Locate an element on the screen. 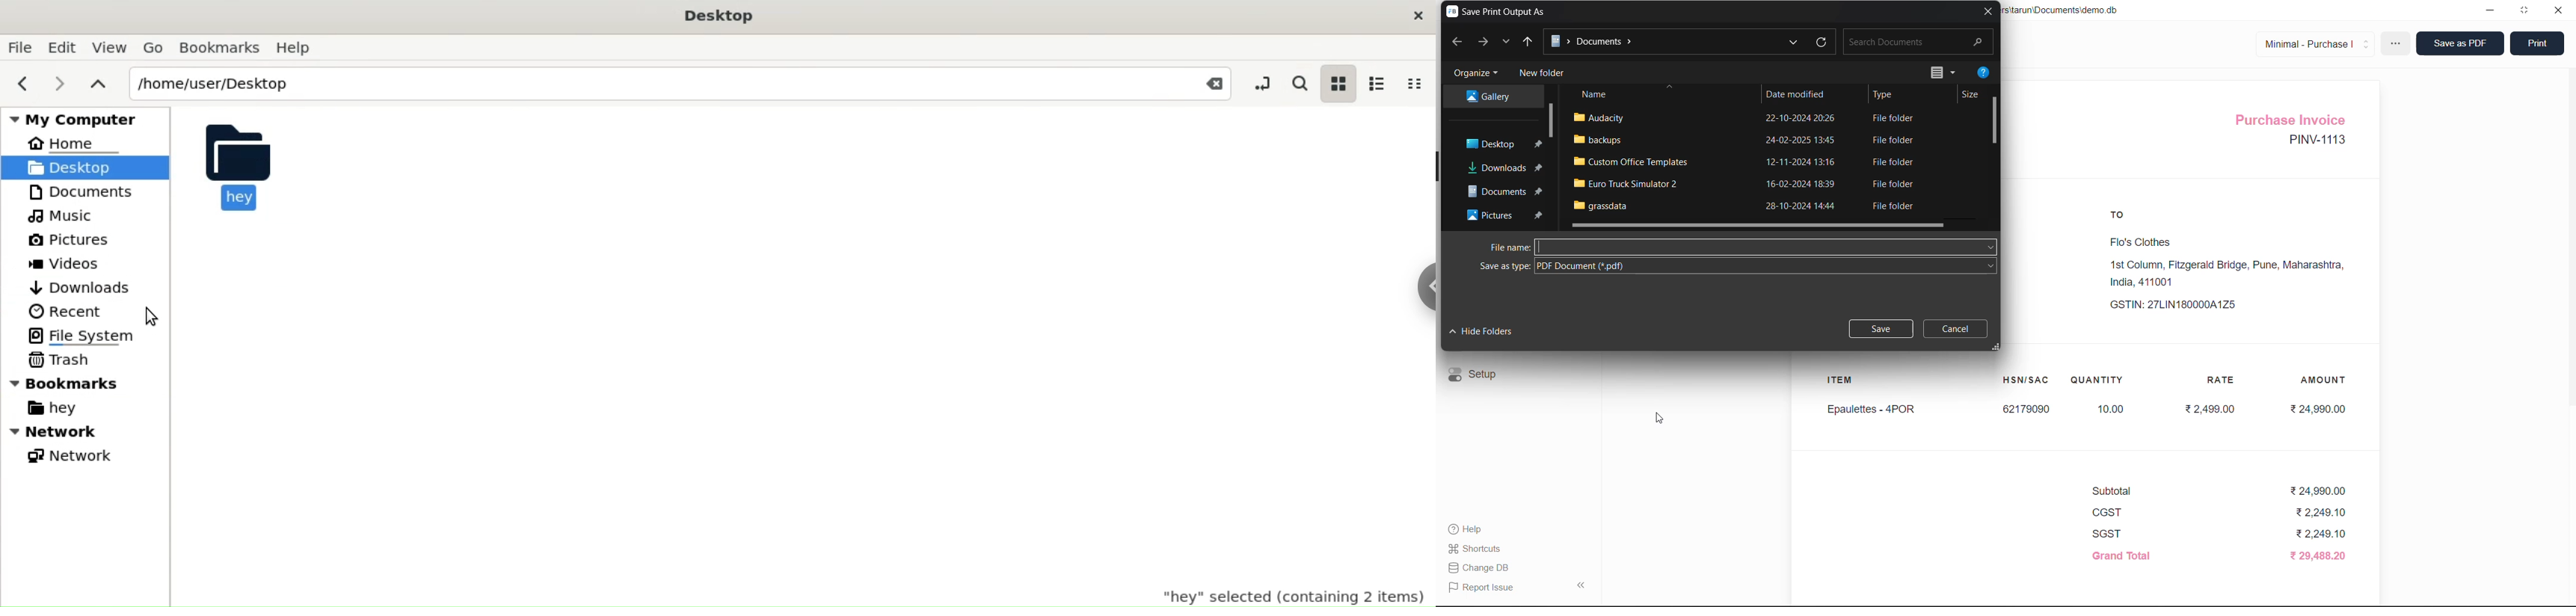 The height and width of the screenshot is (616, 2576). UP to desktop is located at coordinates (1531, 40).